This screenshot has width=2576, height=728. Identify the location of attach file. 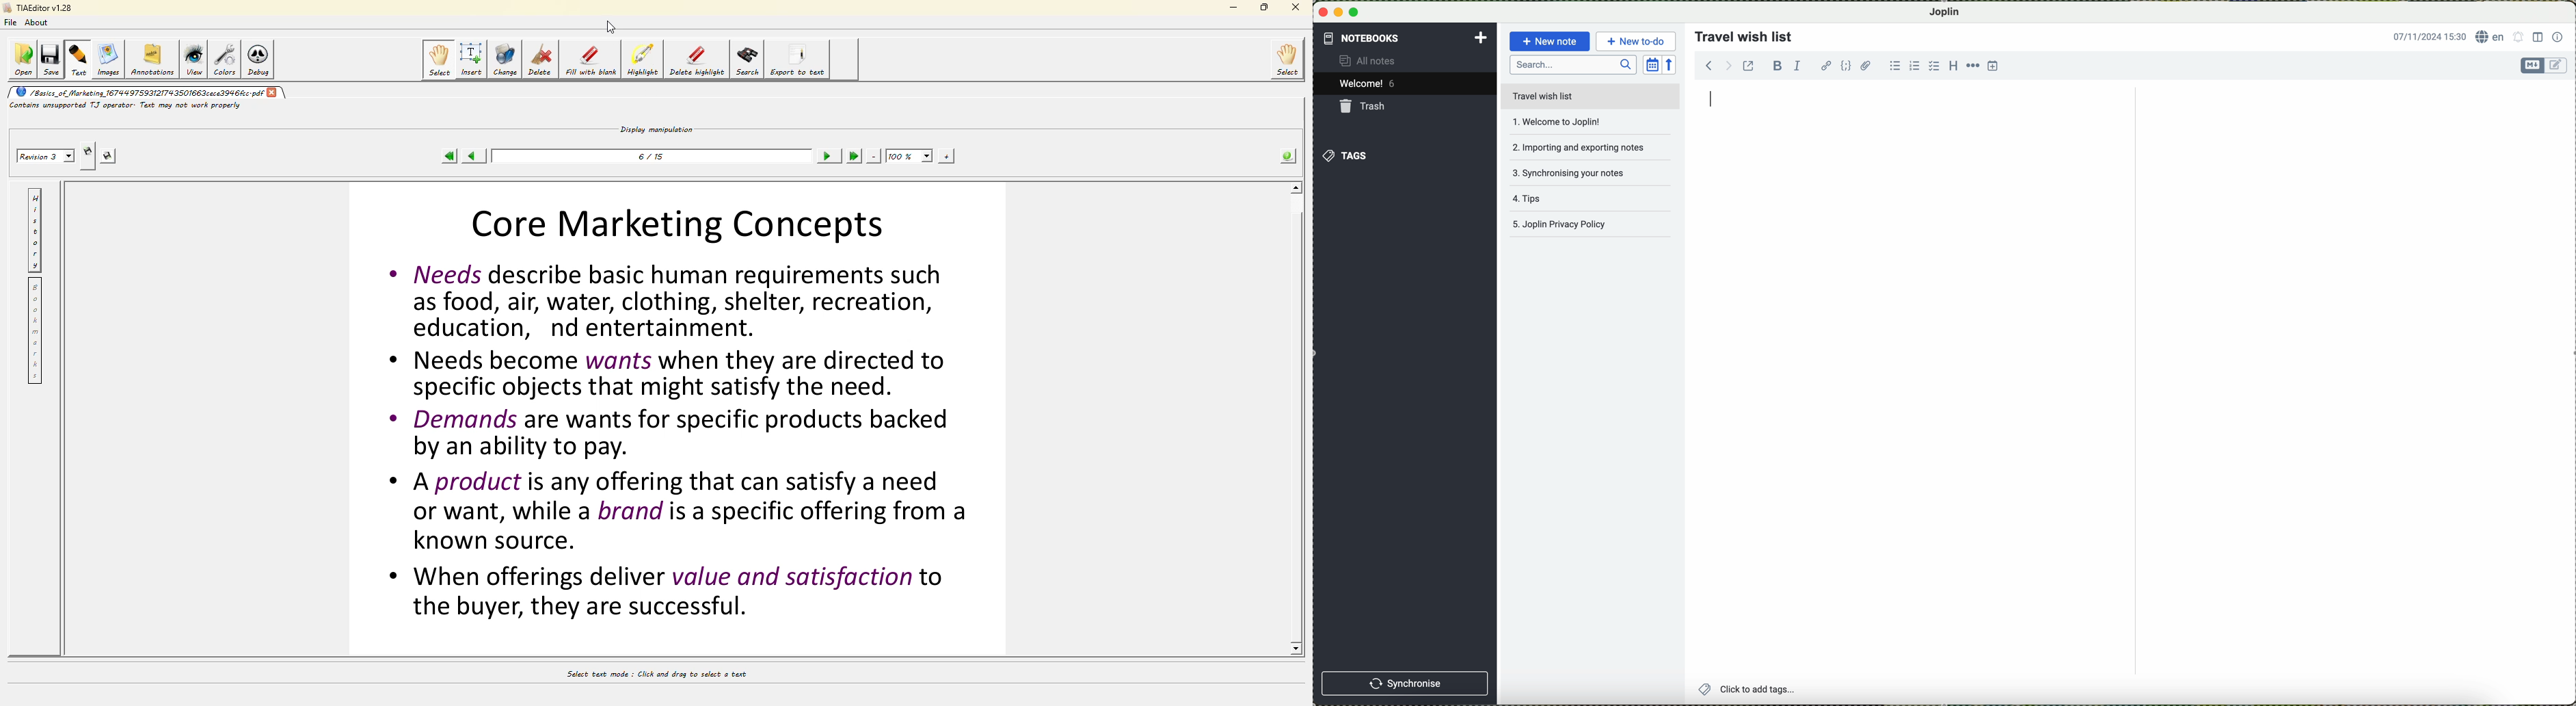
(1866, 65).